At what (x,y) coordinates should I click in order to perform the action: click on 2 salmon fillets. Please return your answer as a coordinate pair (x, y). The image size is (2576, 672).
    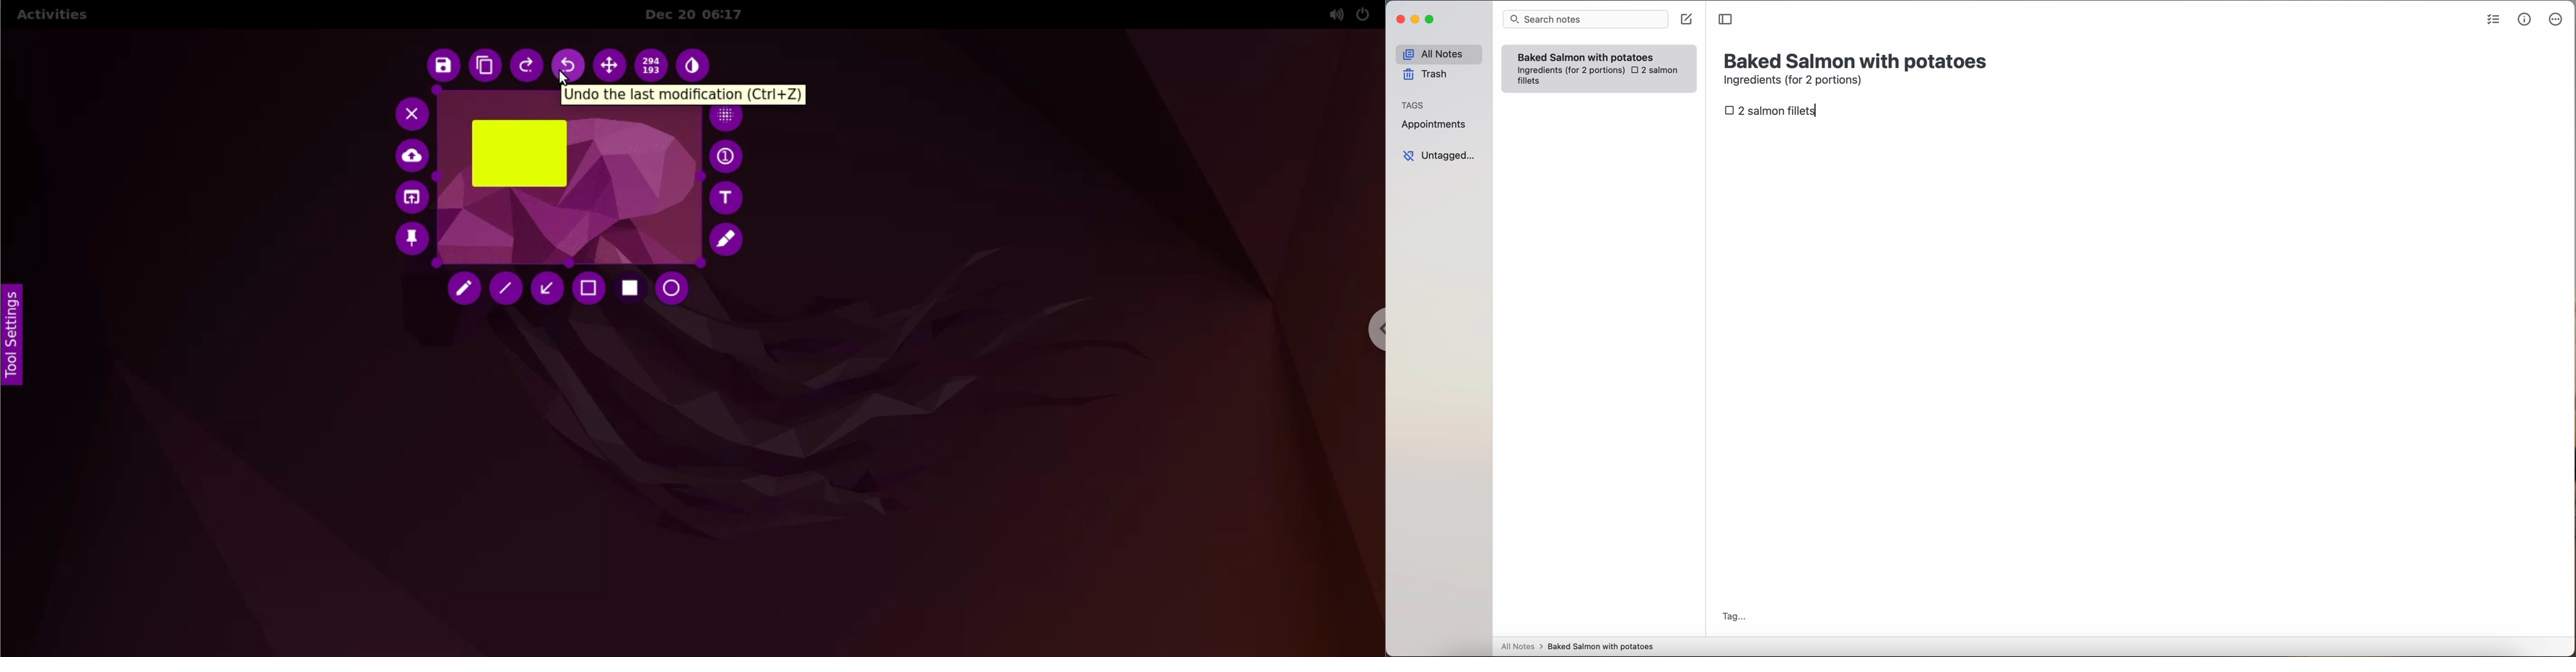
    Looking at the image, I should click on (1773, 112).